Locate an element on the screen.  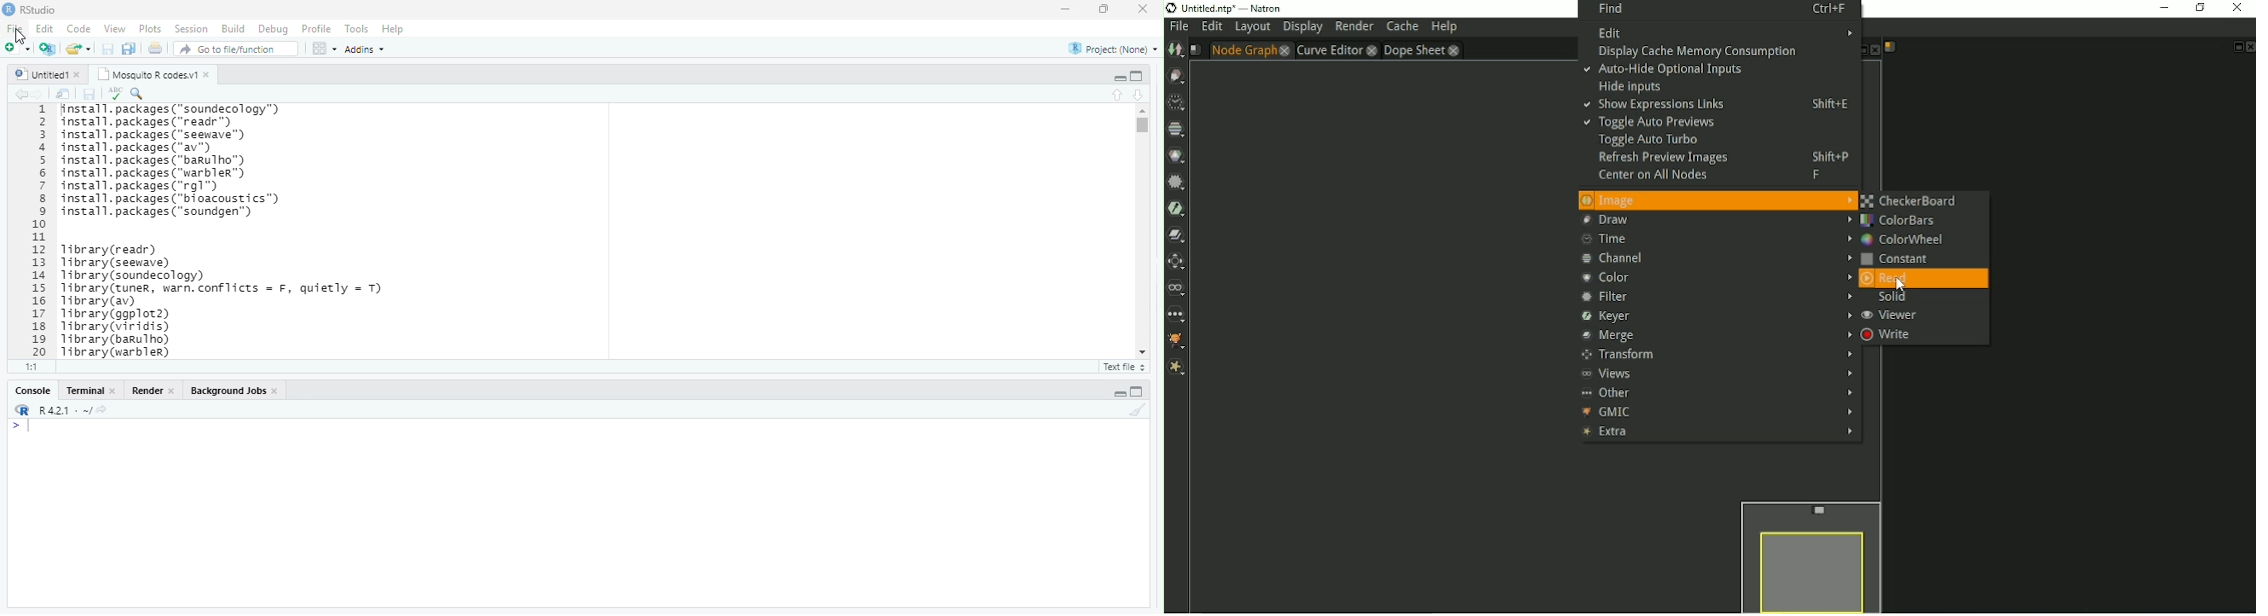
Forward  is located at coordinates (39, 95).